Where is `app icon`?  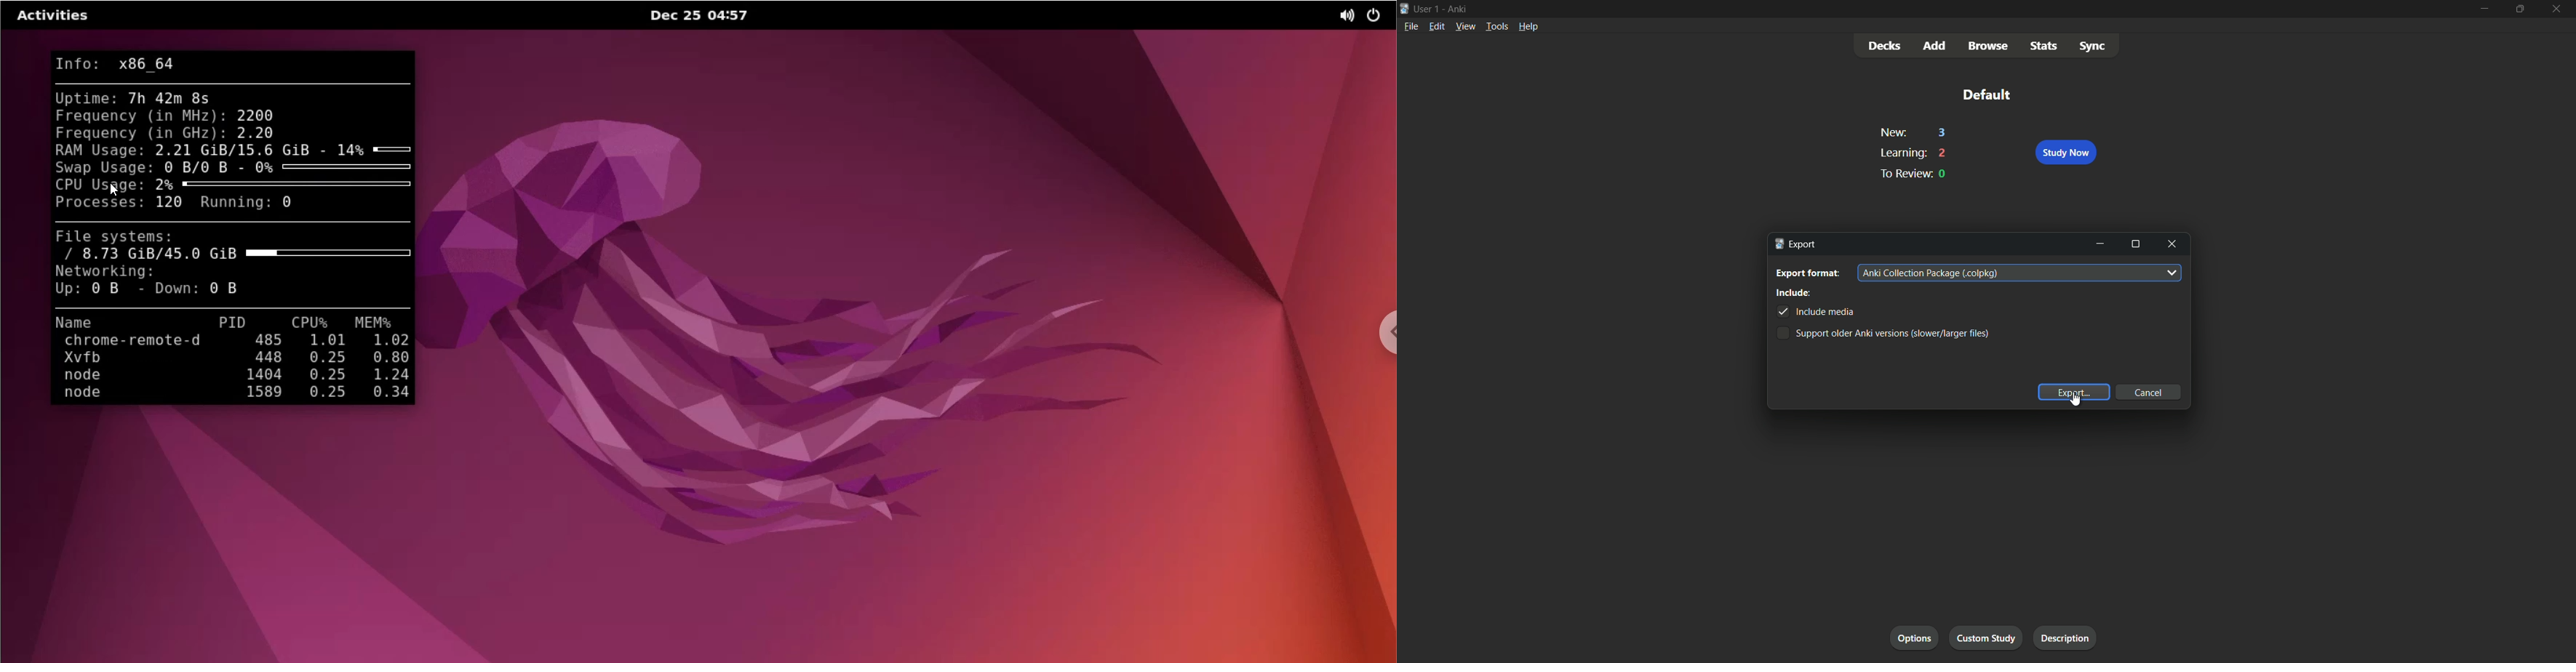
app icon is located at coordinates (1404, 9).